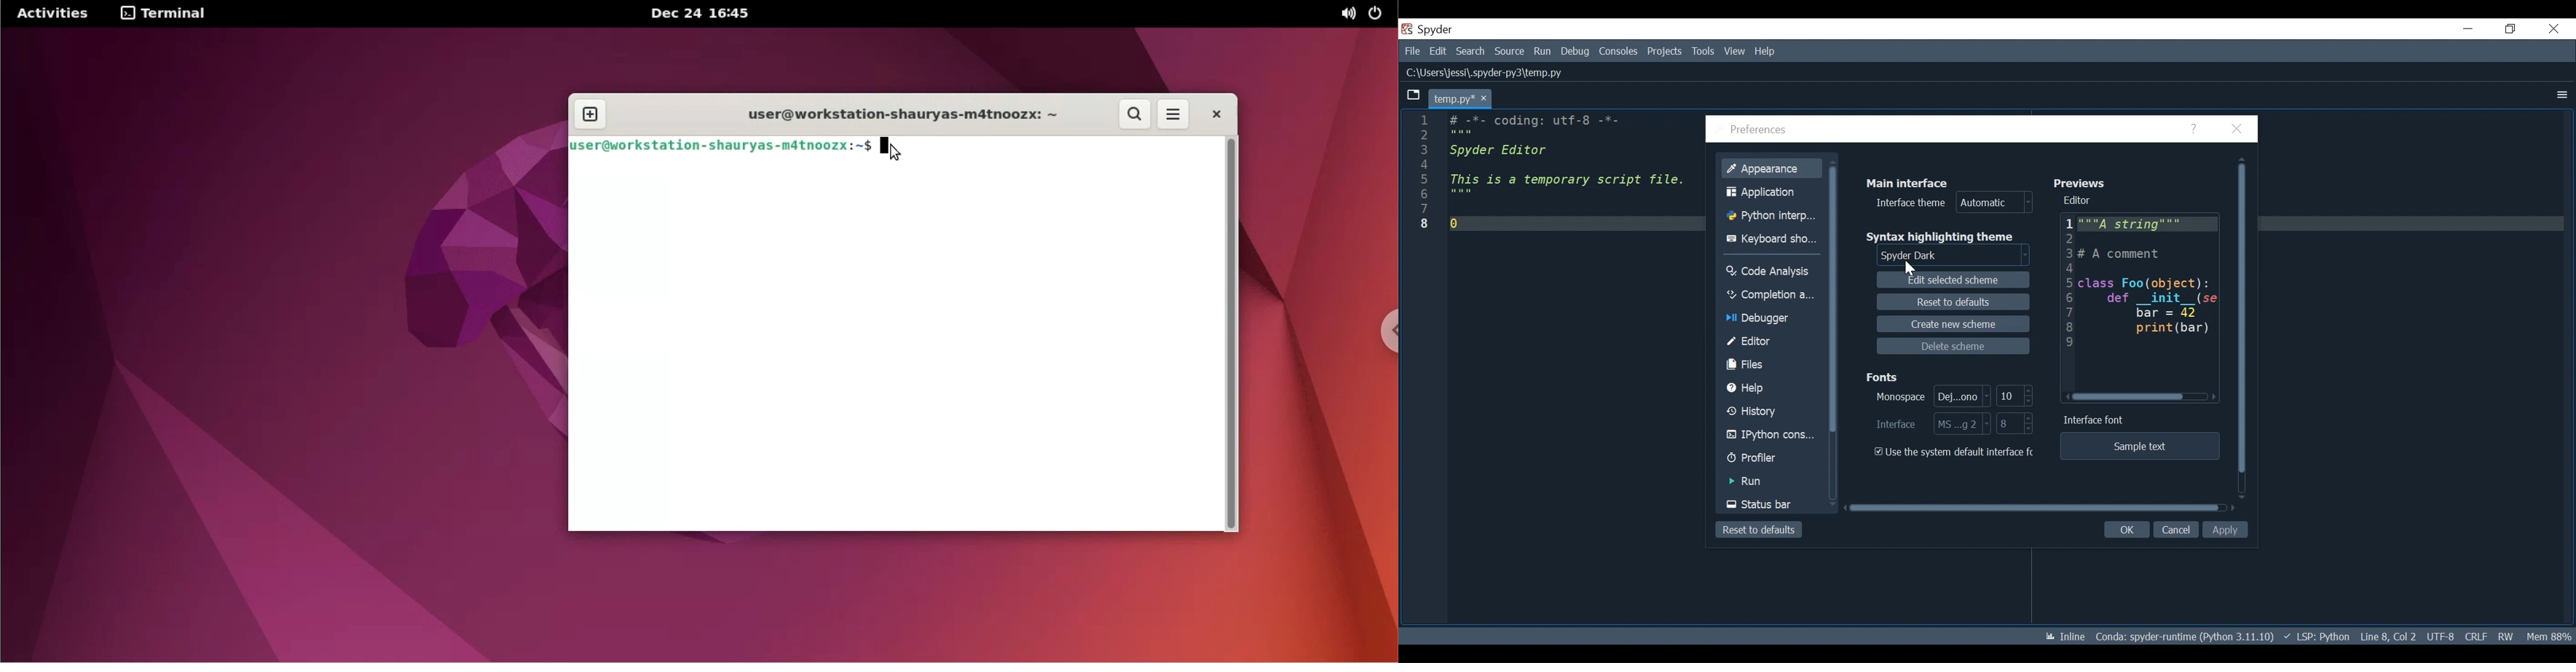  Describe the element at coordinates (1765, 52) in the screenshot. I see `Help` at that location.